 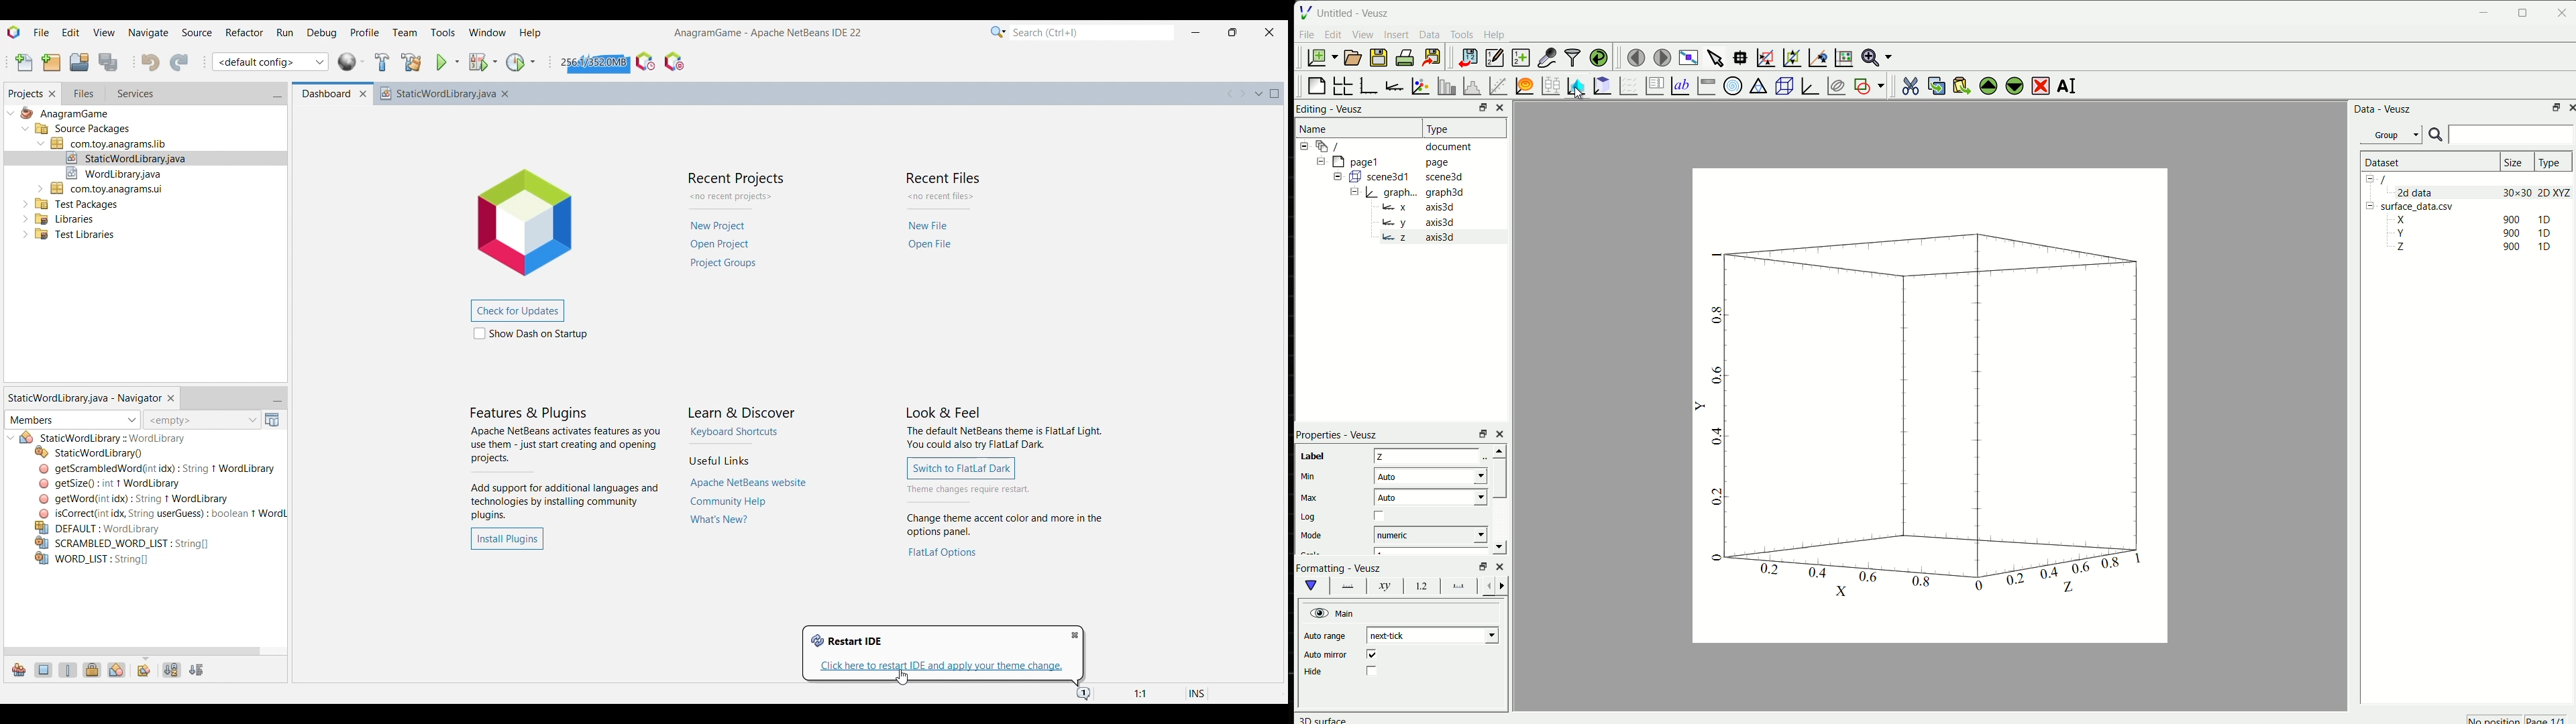 What do you see at coordinates (1307, 34) in the screenshot?
I see `File` at bounding box center [1307, 34].